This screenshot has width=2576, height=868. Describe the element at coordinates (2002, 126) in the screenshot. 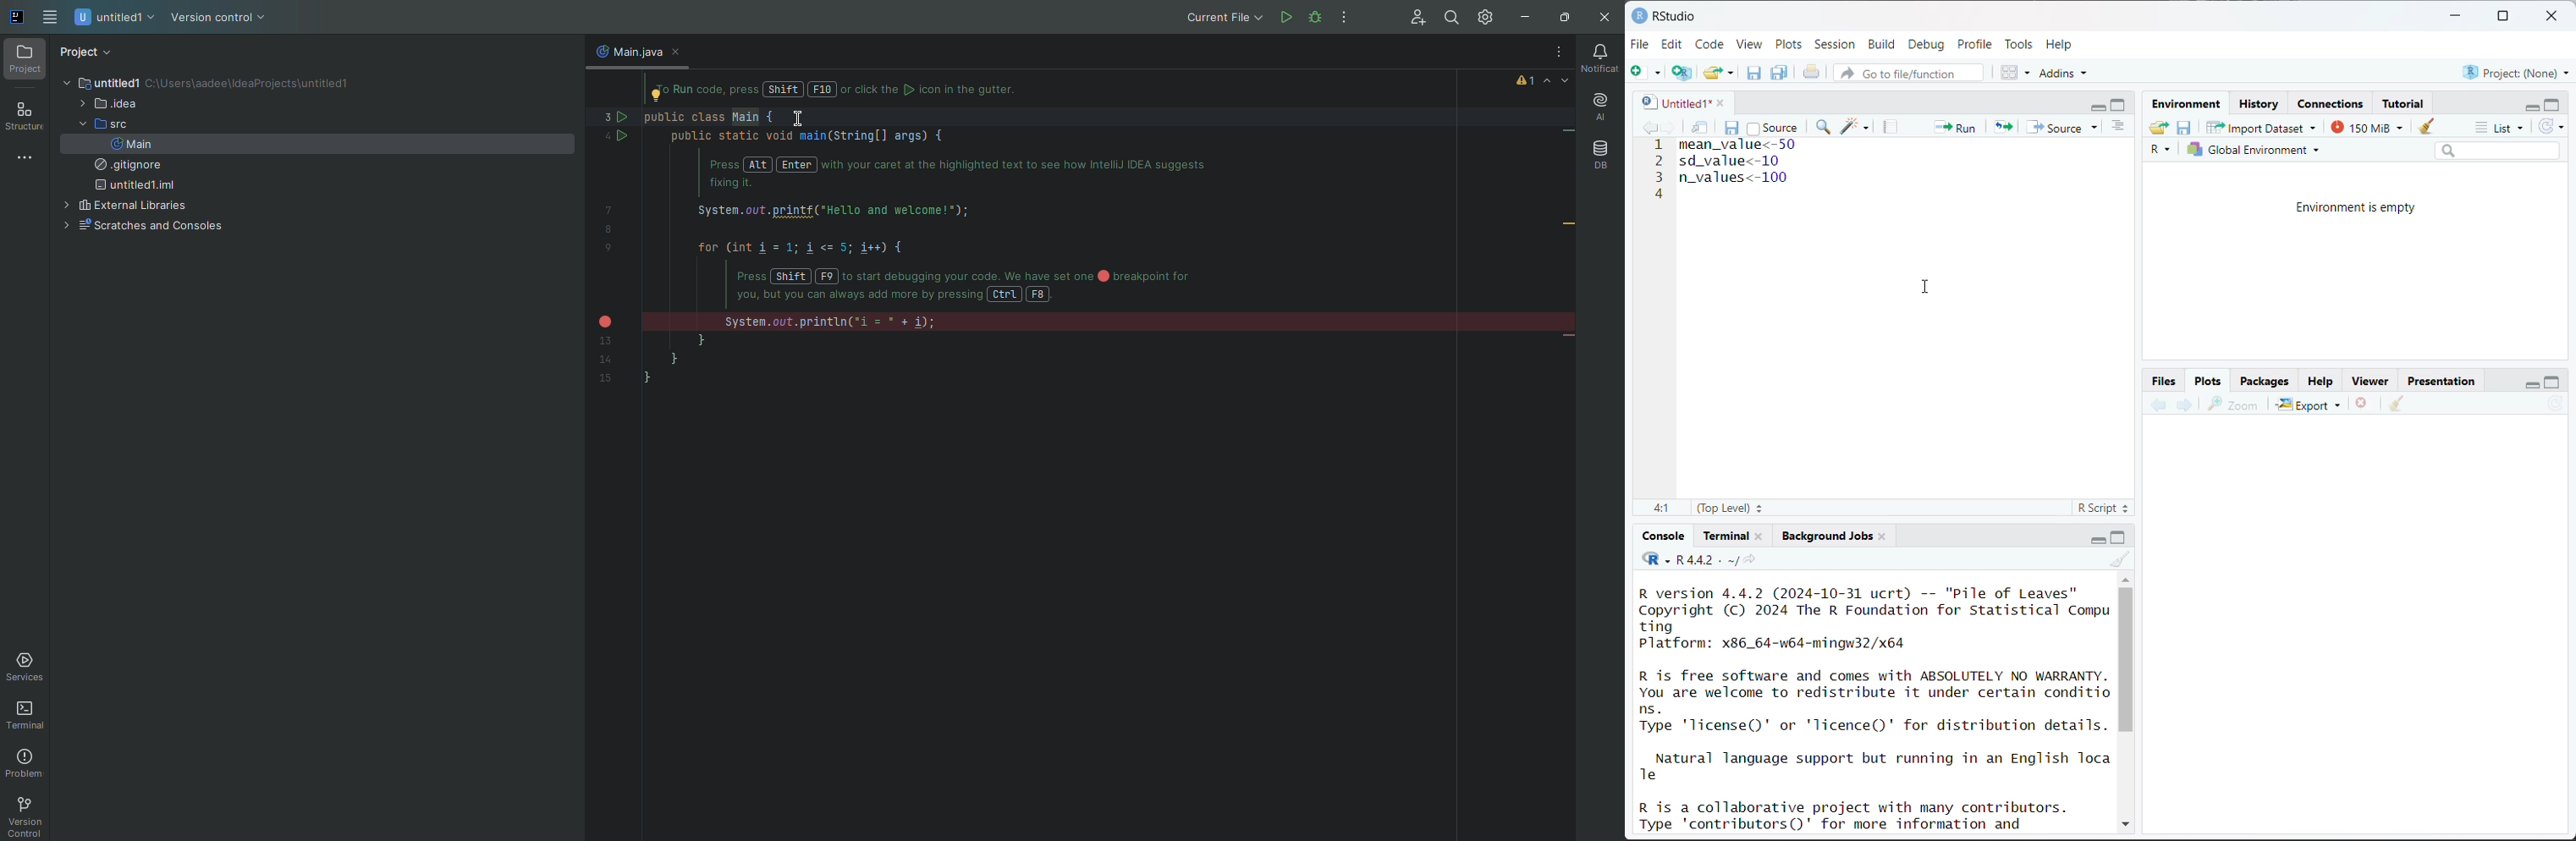

I see `re-run` at that location.